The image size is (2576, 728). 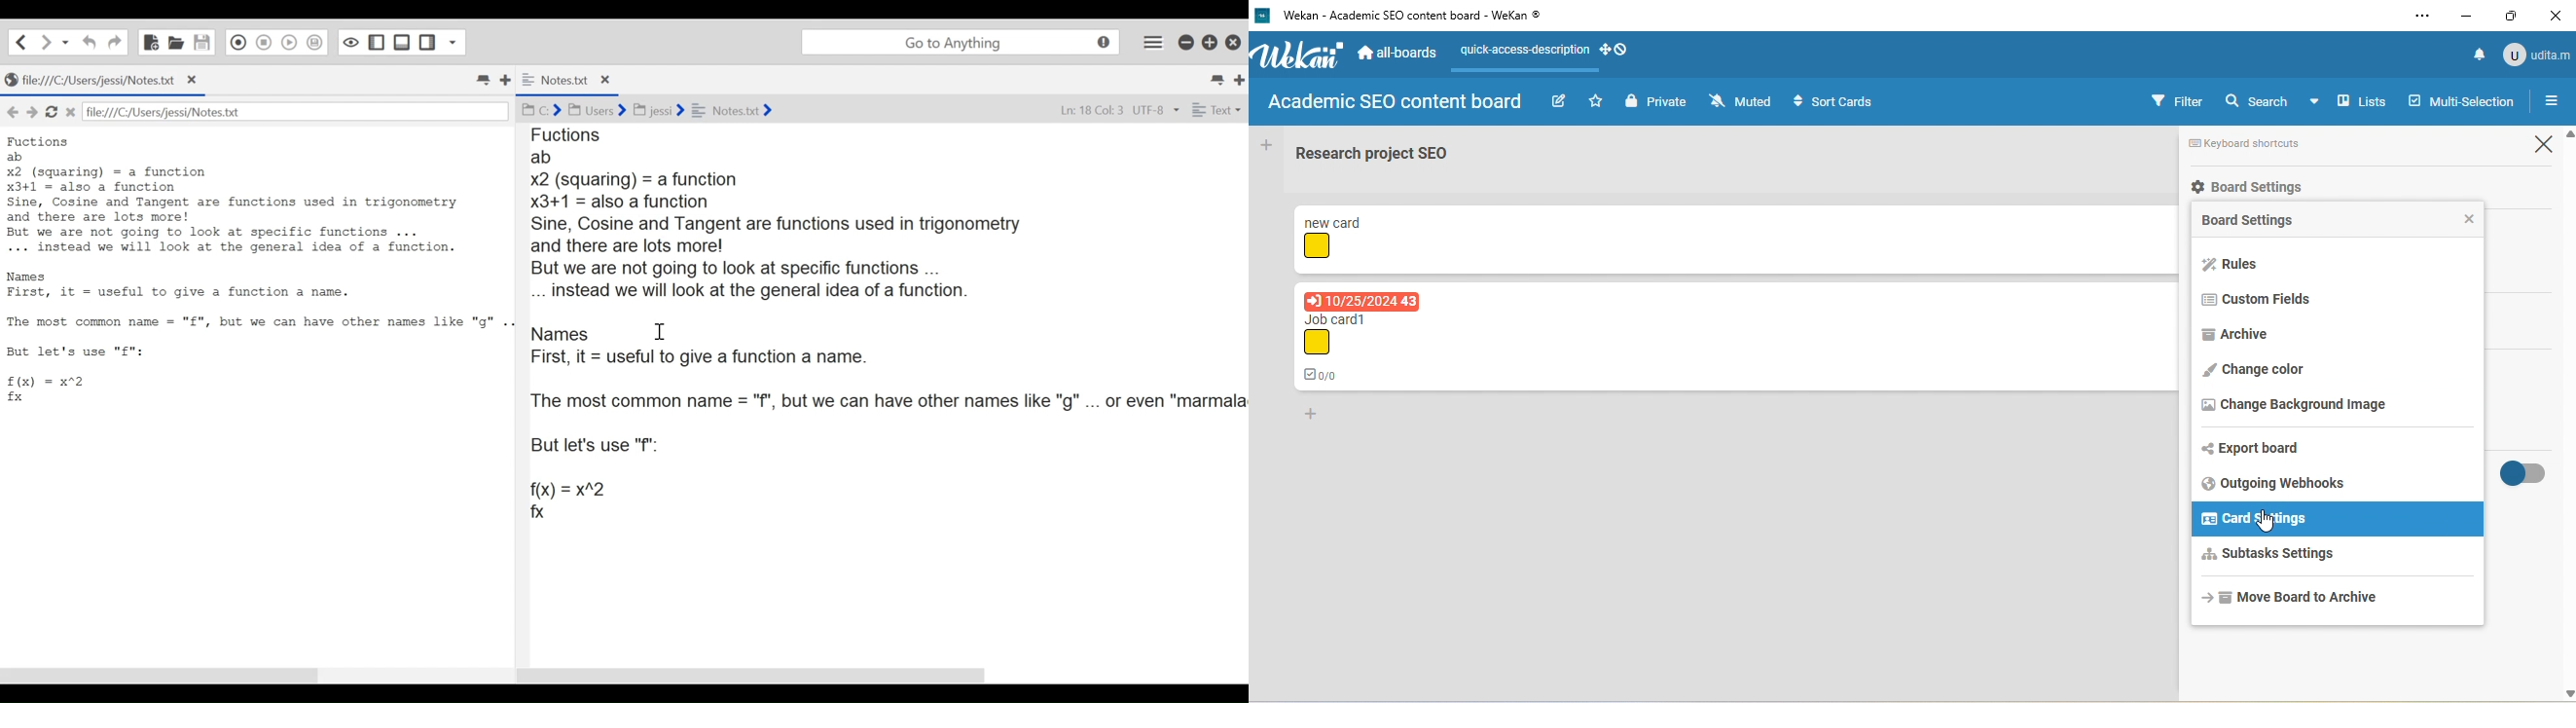 I want to click on card settings, so click(x=2336, y=520).